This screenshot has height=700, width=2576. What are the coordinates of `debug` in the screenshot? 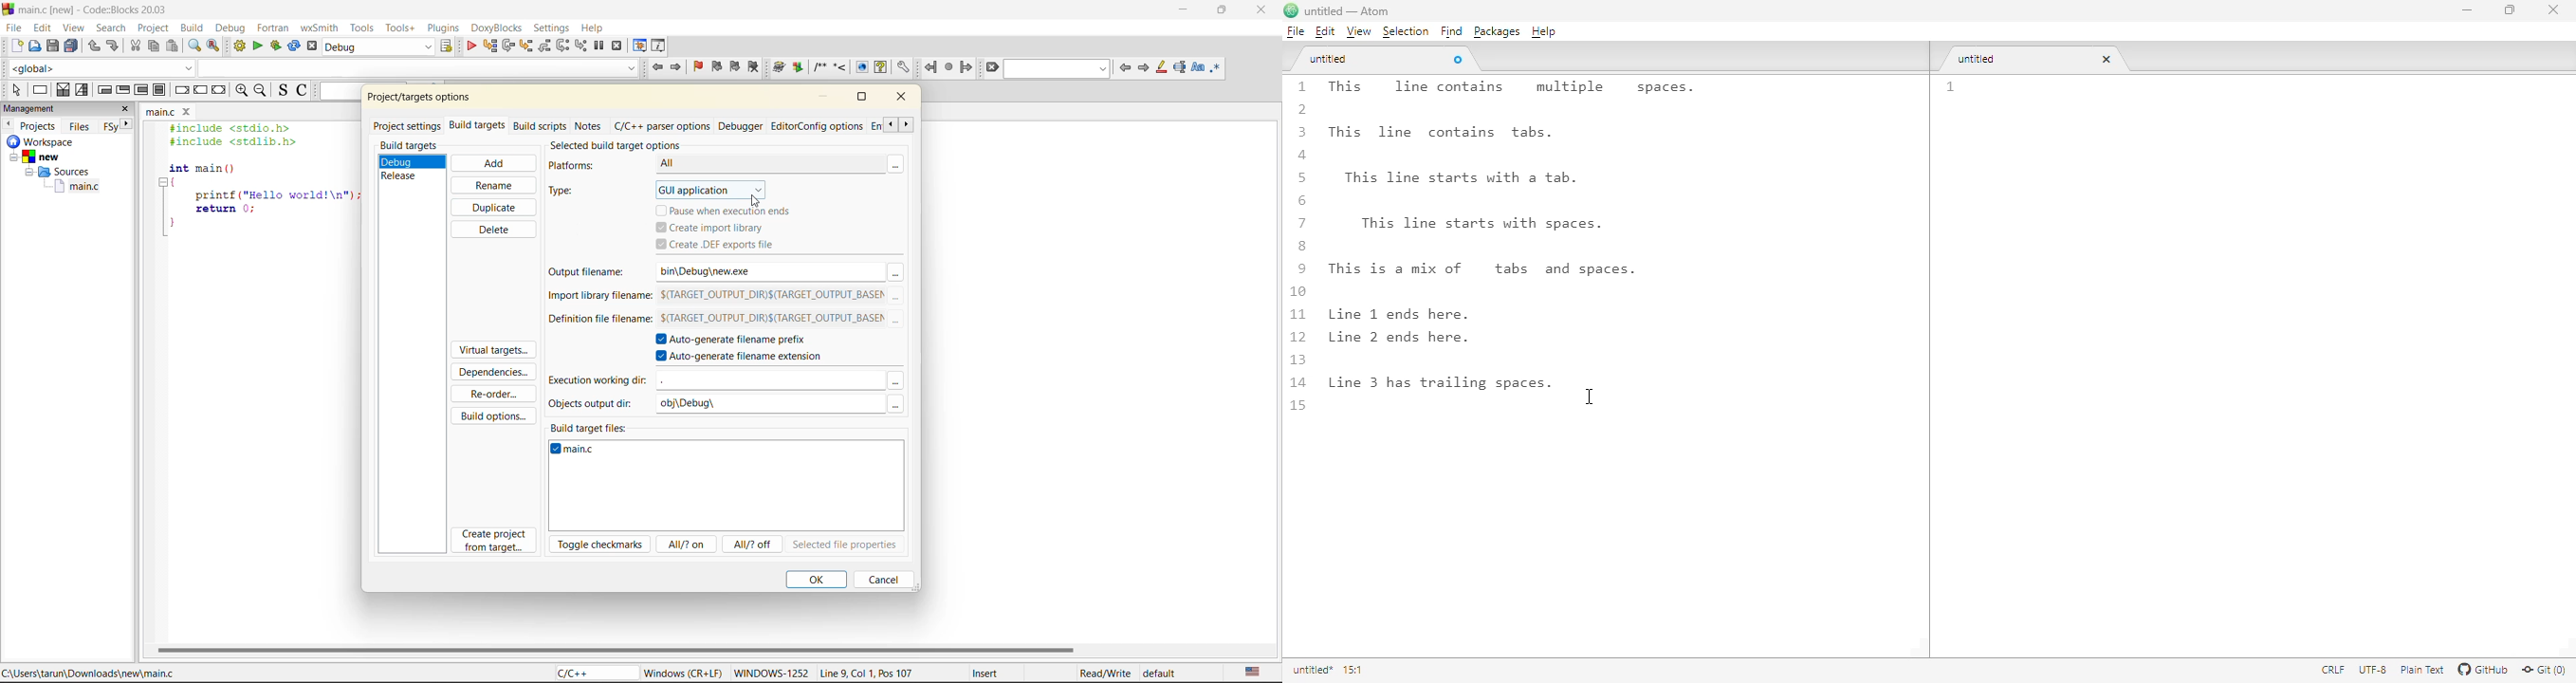 It's located at (235, 29).